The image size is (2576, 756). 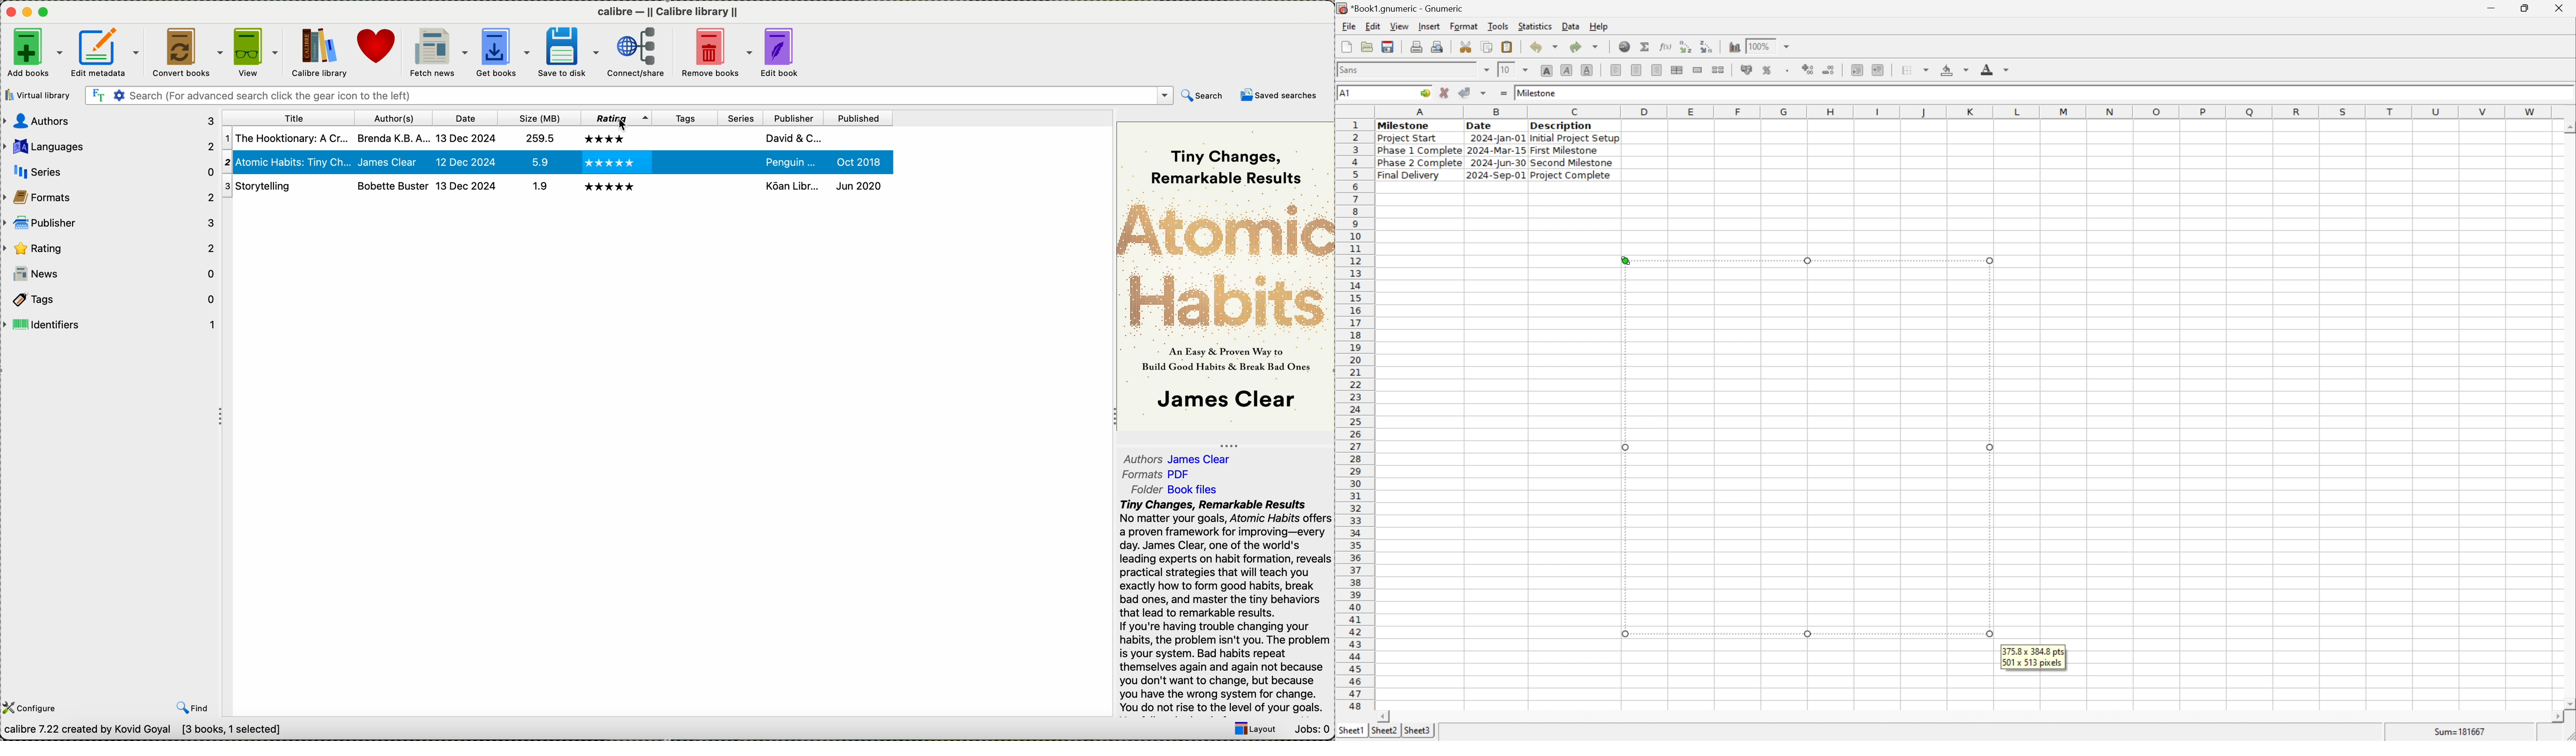 What do you see at coordinates (466, 186) in the screenshot?
I see `13 dec 2024` at bounding box center [466, 186].